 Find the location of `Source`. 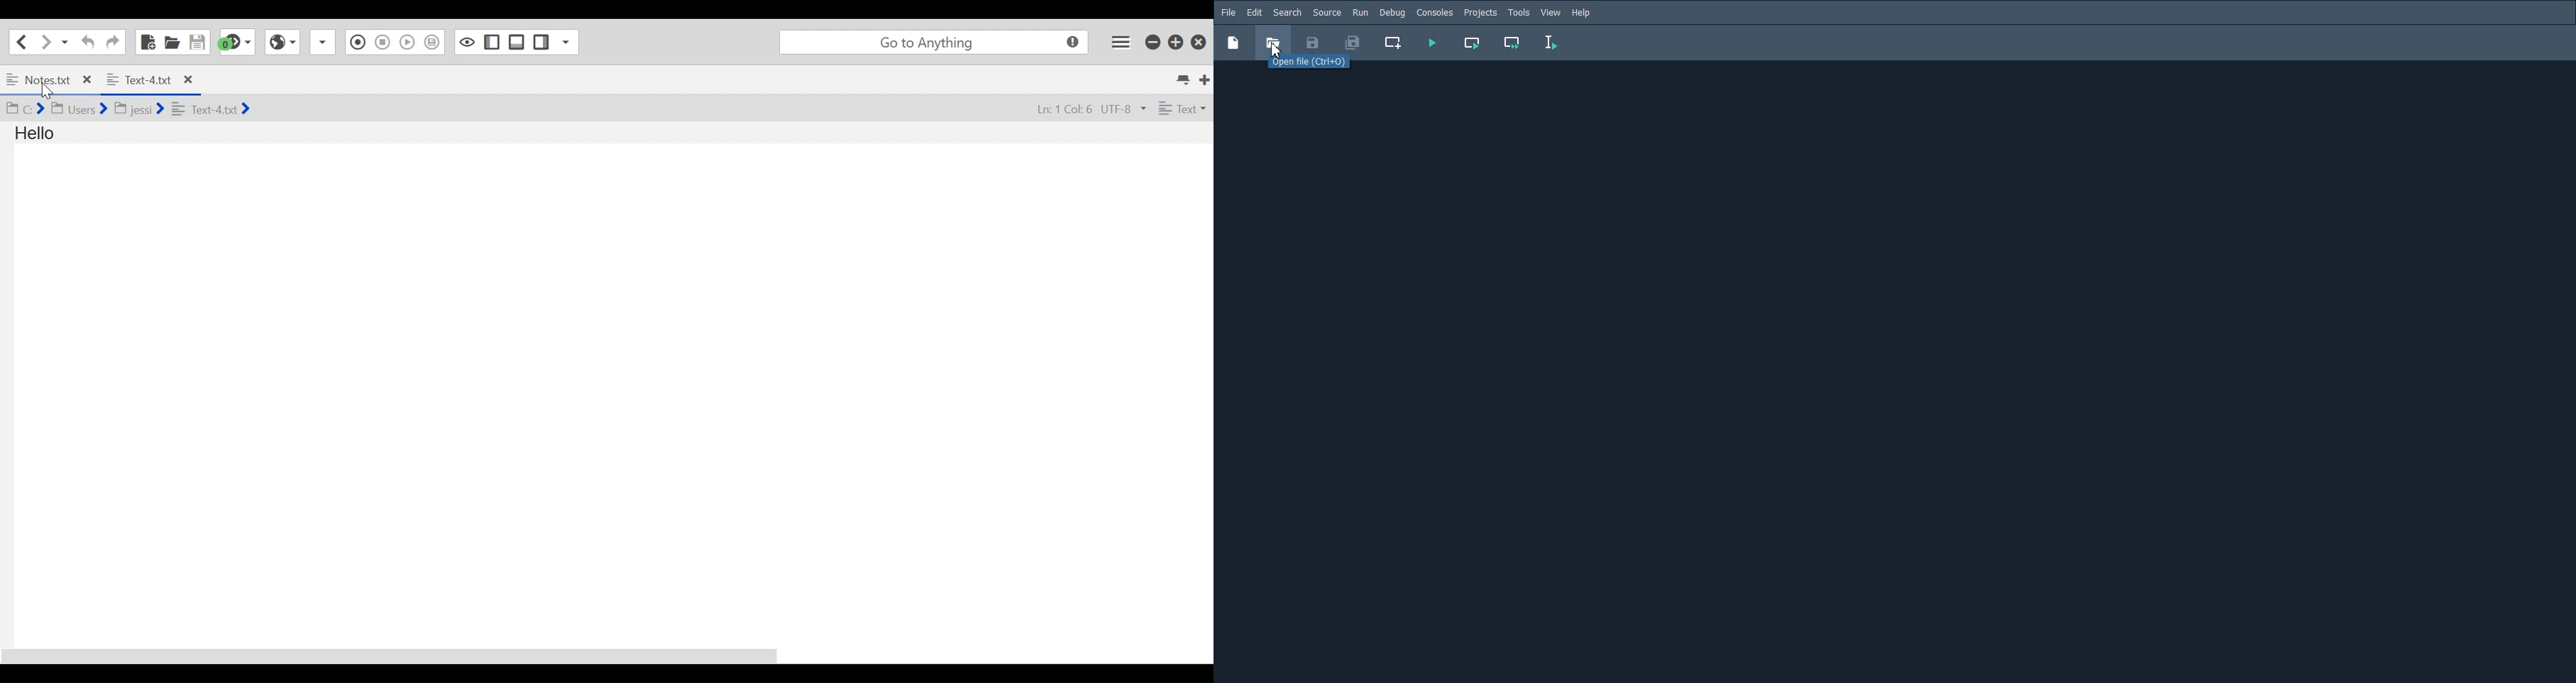

Source is located at coordinates (1327, 12).